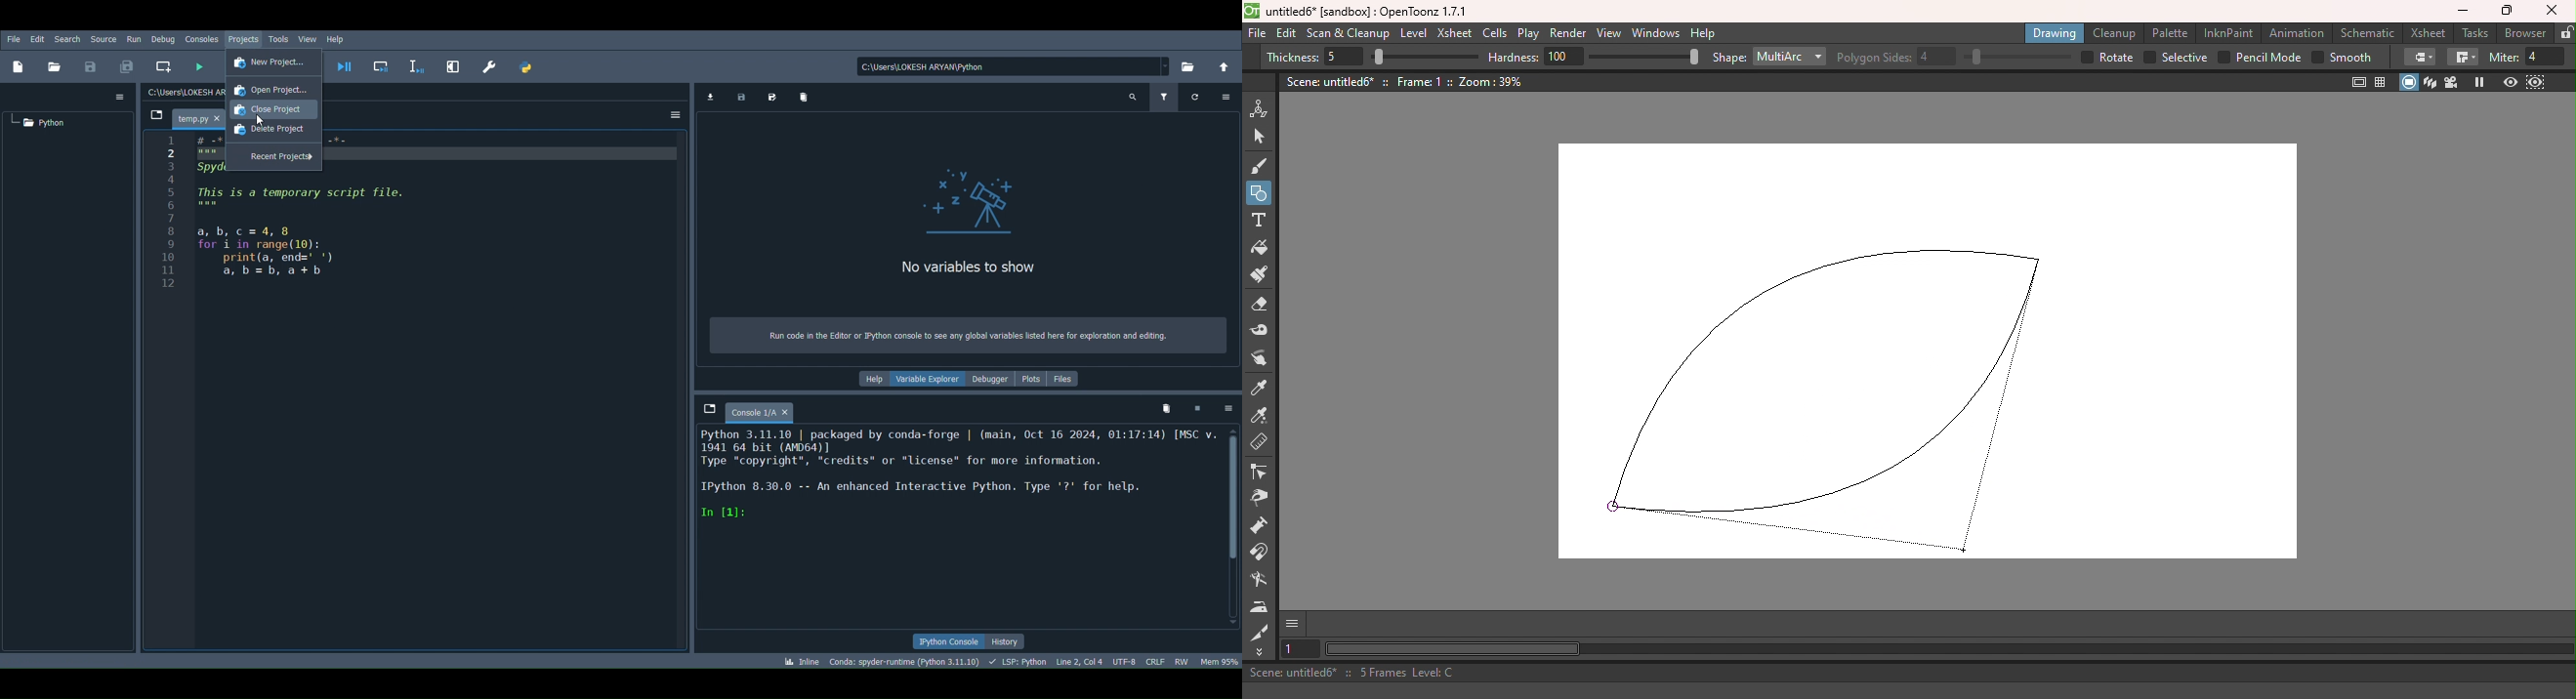 Image resolution: width=2576 pixels, height=700 pixels. Describe the element at coordinates (1125, 658) in the screenshot. I see `Encoding` at that location.